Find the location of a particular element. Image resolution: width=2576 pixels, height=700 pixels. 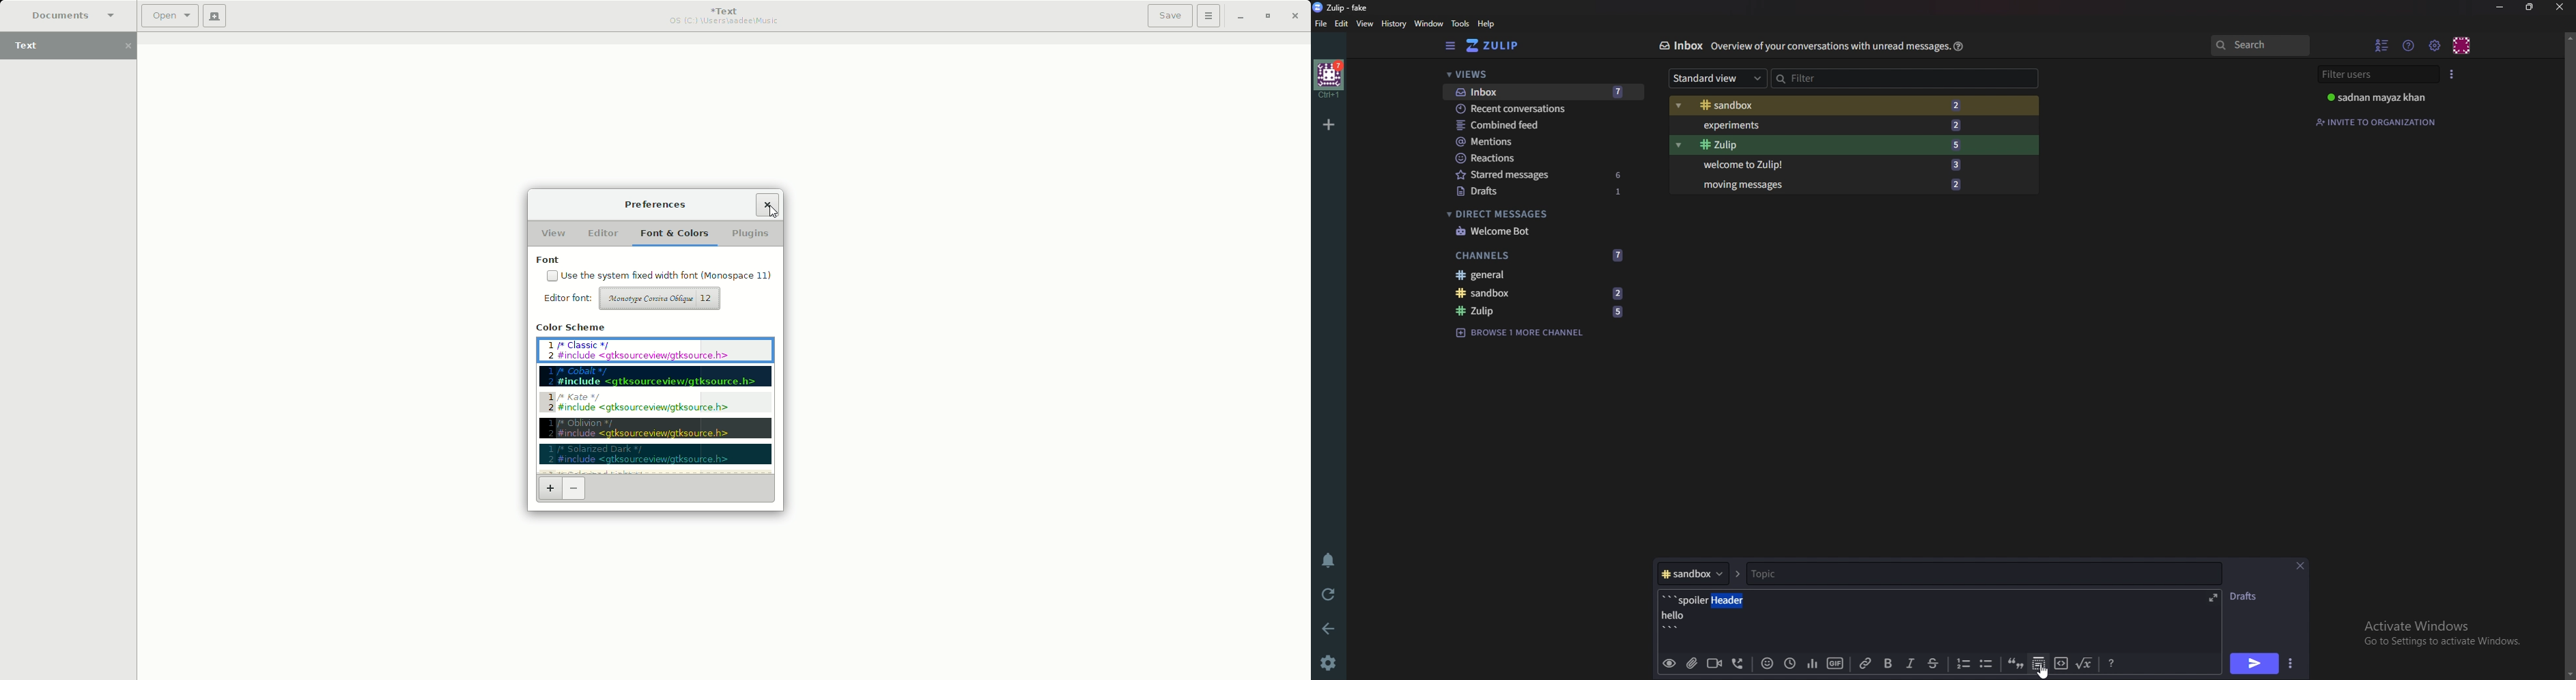

Activate Windows
Go to Settings to activate Windows. is located at coordinates (2444, 637).